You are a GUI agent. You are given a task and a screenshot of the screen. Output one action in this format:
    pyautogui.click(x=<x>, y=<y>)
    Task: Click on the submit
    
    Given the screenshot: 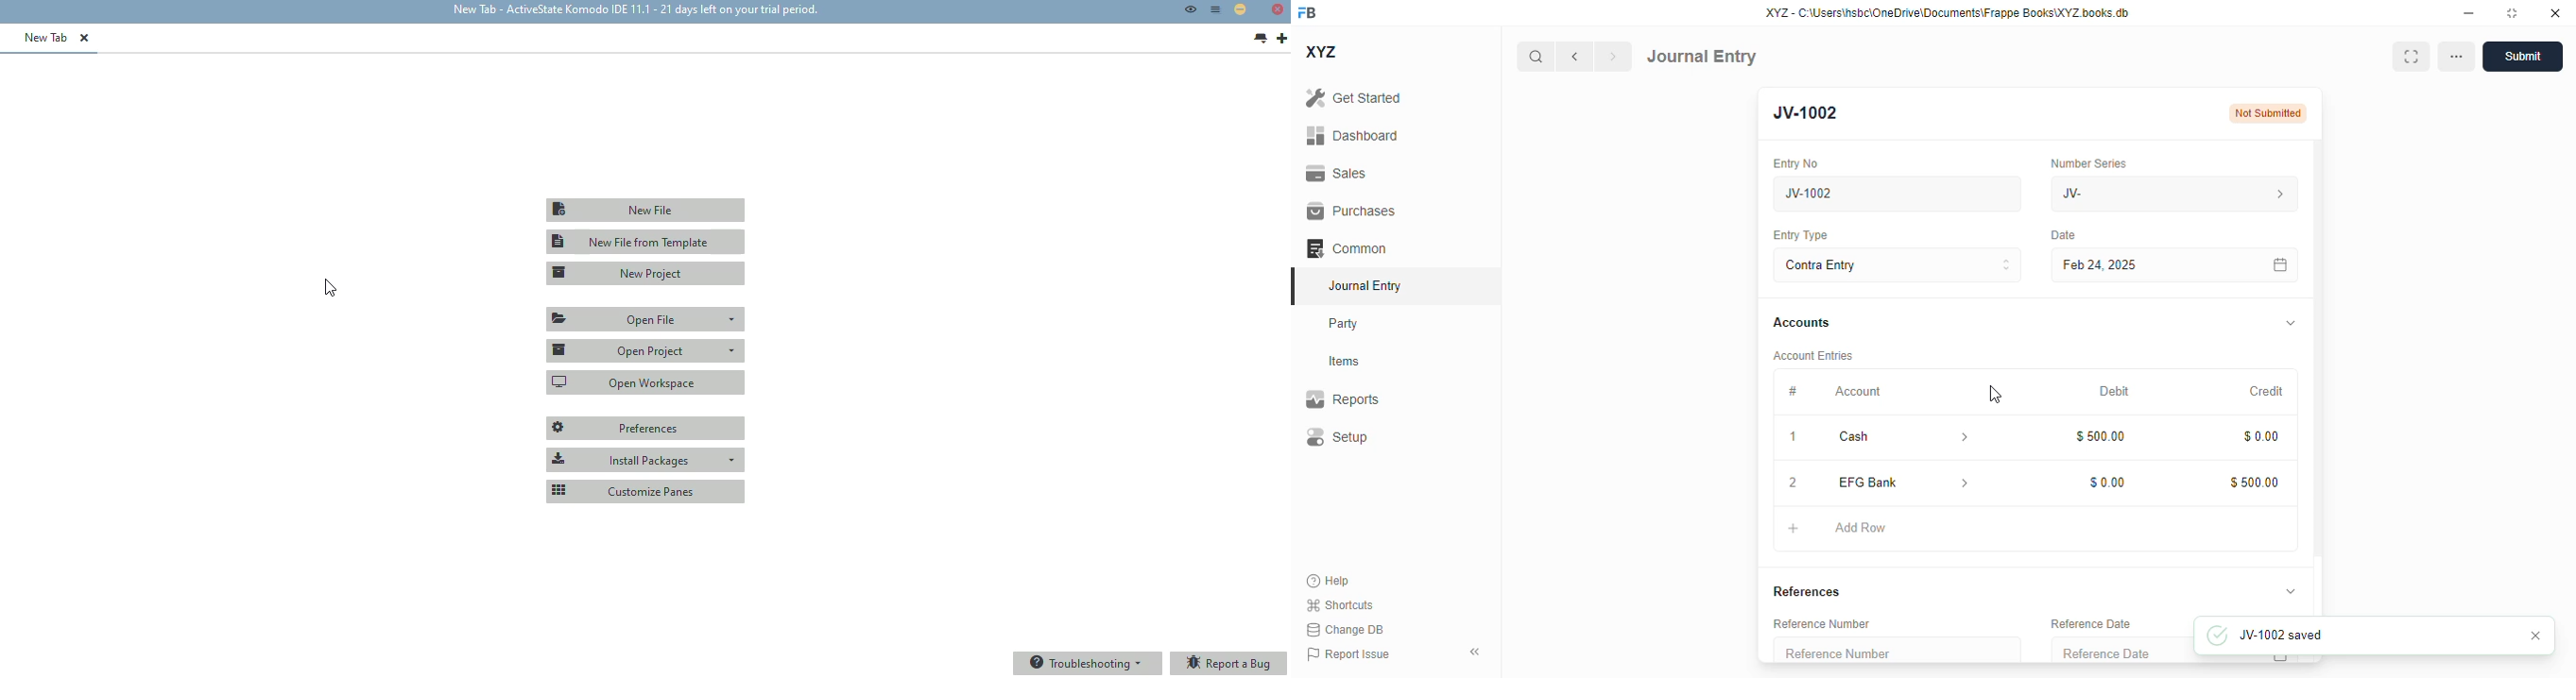 What is the action you would take?
    pyautogui.click(x=2523, y=56)
    